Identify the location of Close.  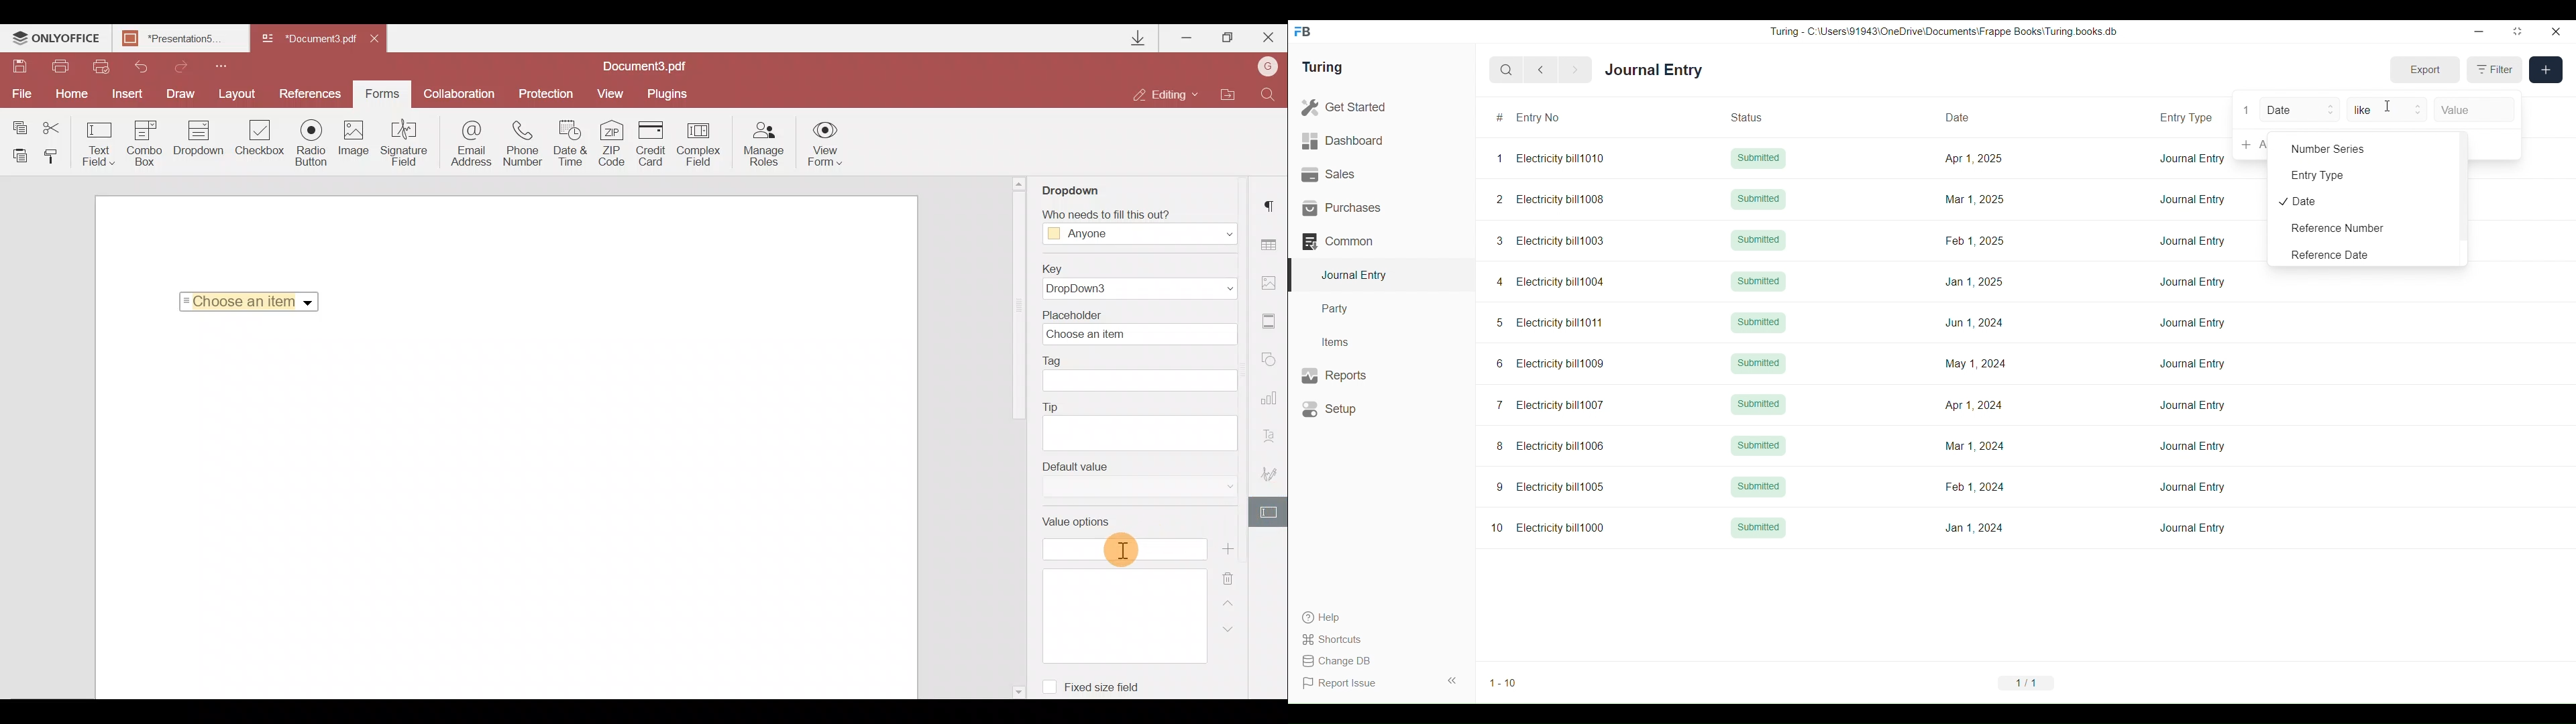
(1267, 38).